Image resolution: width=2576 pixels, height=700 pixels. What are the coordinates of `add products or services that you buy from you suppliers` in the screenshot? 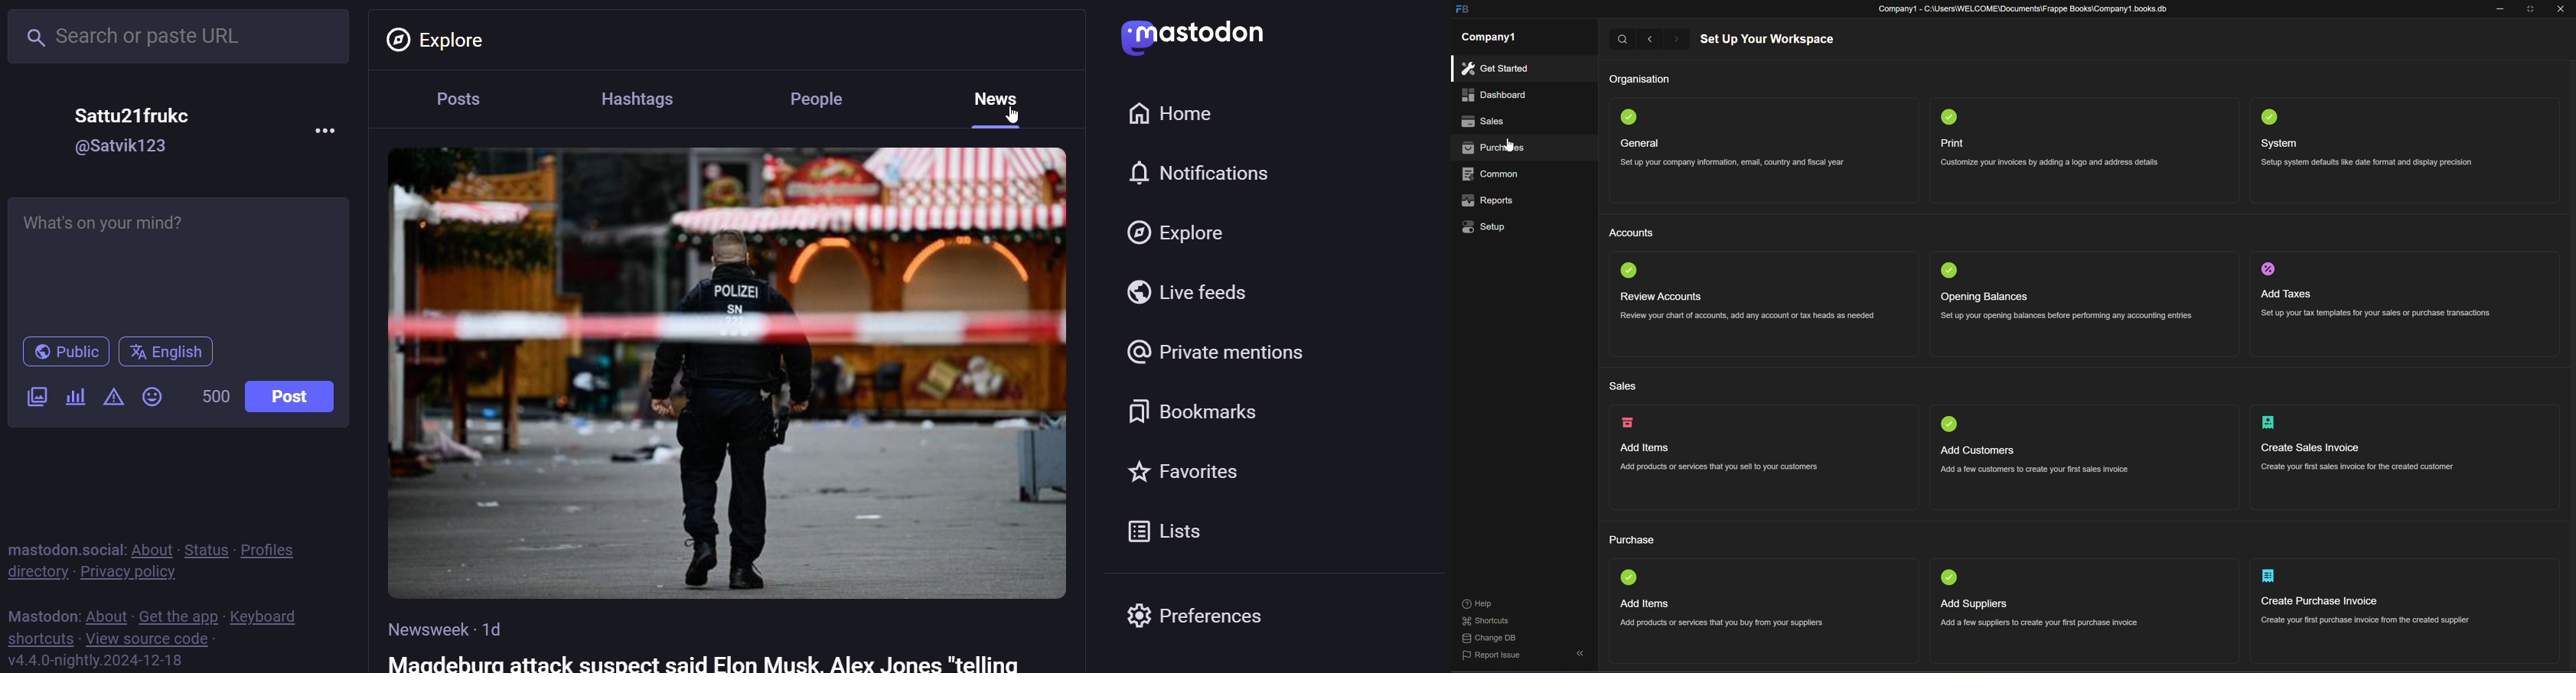 It's located at (1723, 623).